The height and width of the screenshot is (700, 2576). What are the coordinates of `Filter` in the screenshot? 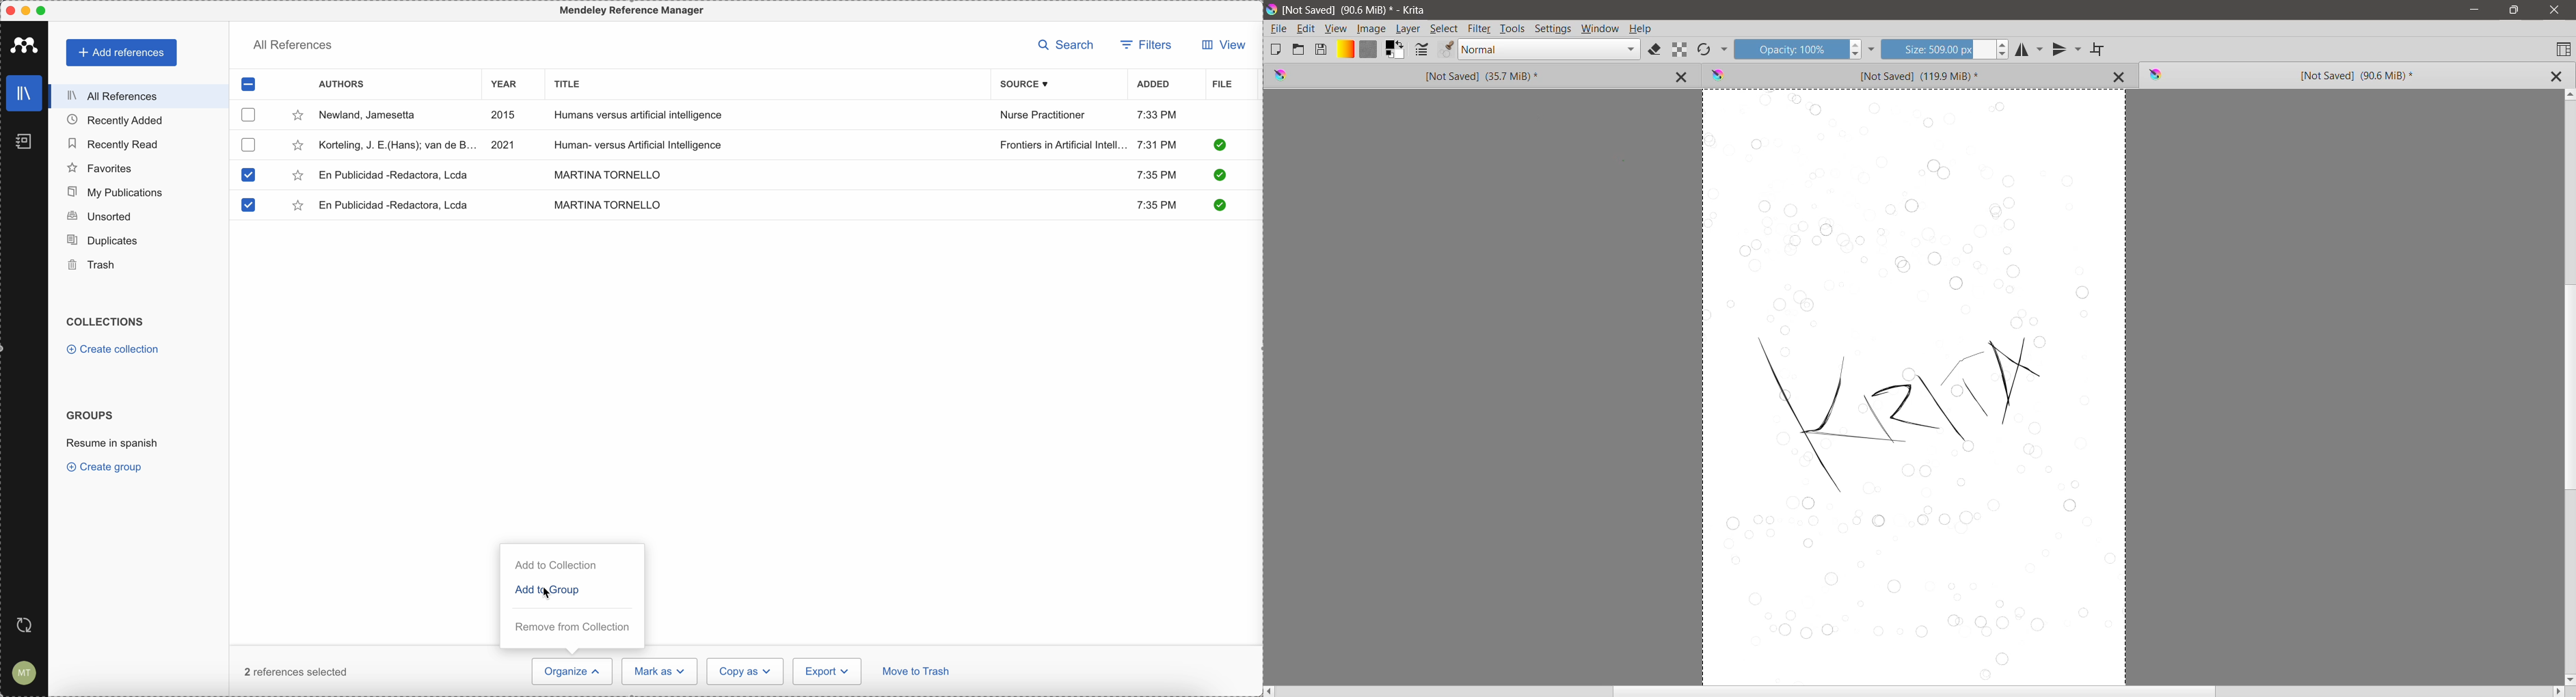 It's located at (1479, 29).